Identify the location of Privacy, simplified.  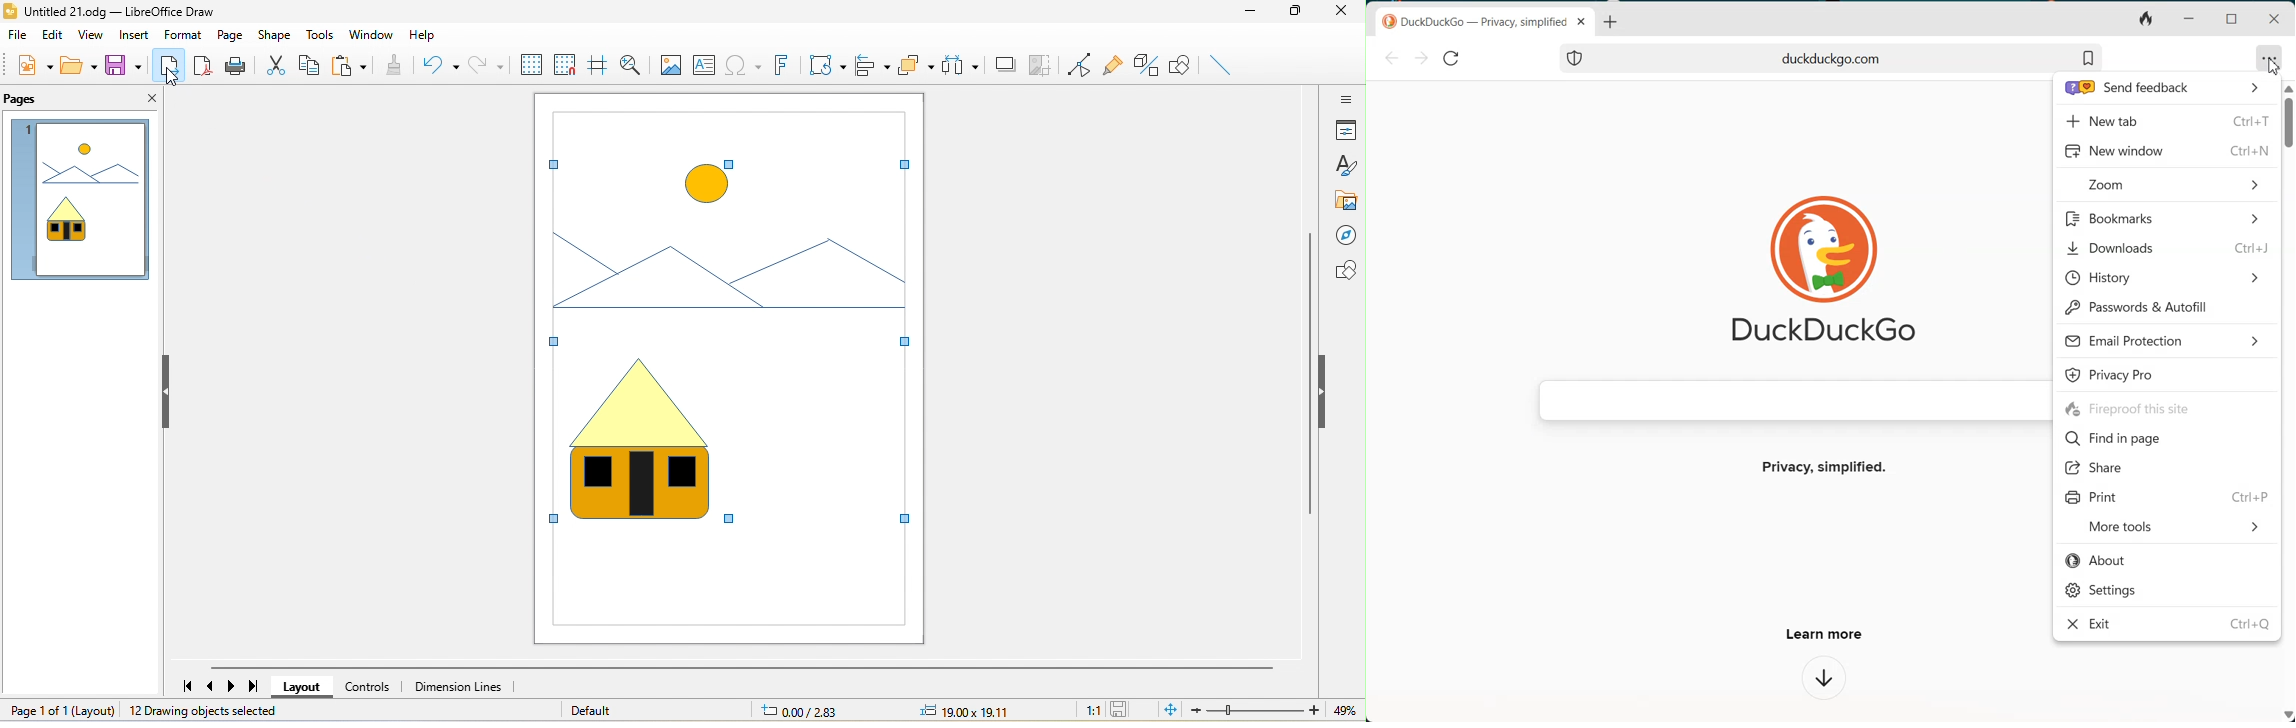
(1826, 467).